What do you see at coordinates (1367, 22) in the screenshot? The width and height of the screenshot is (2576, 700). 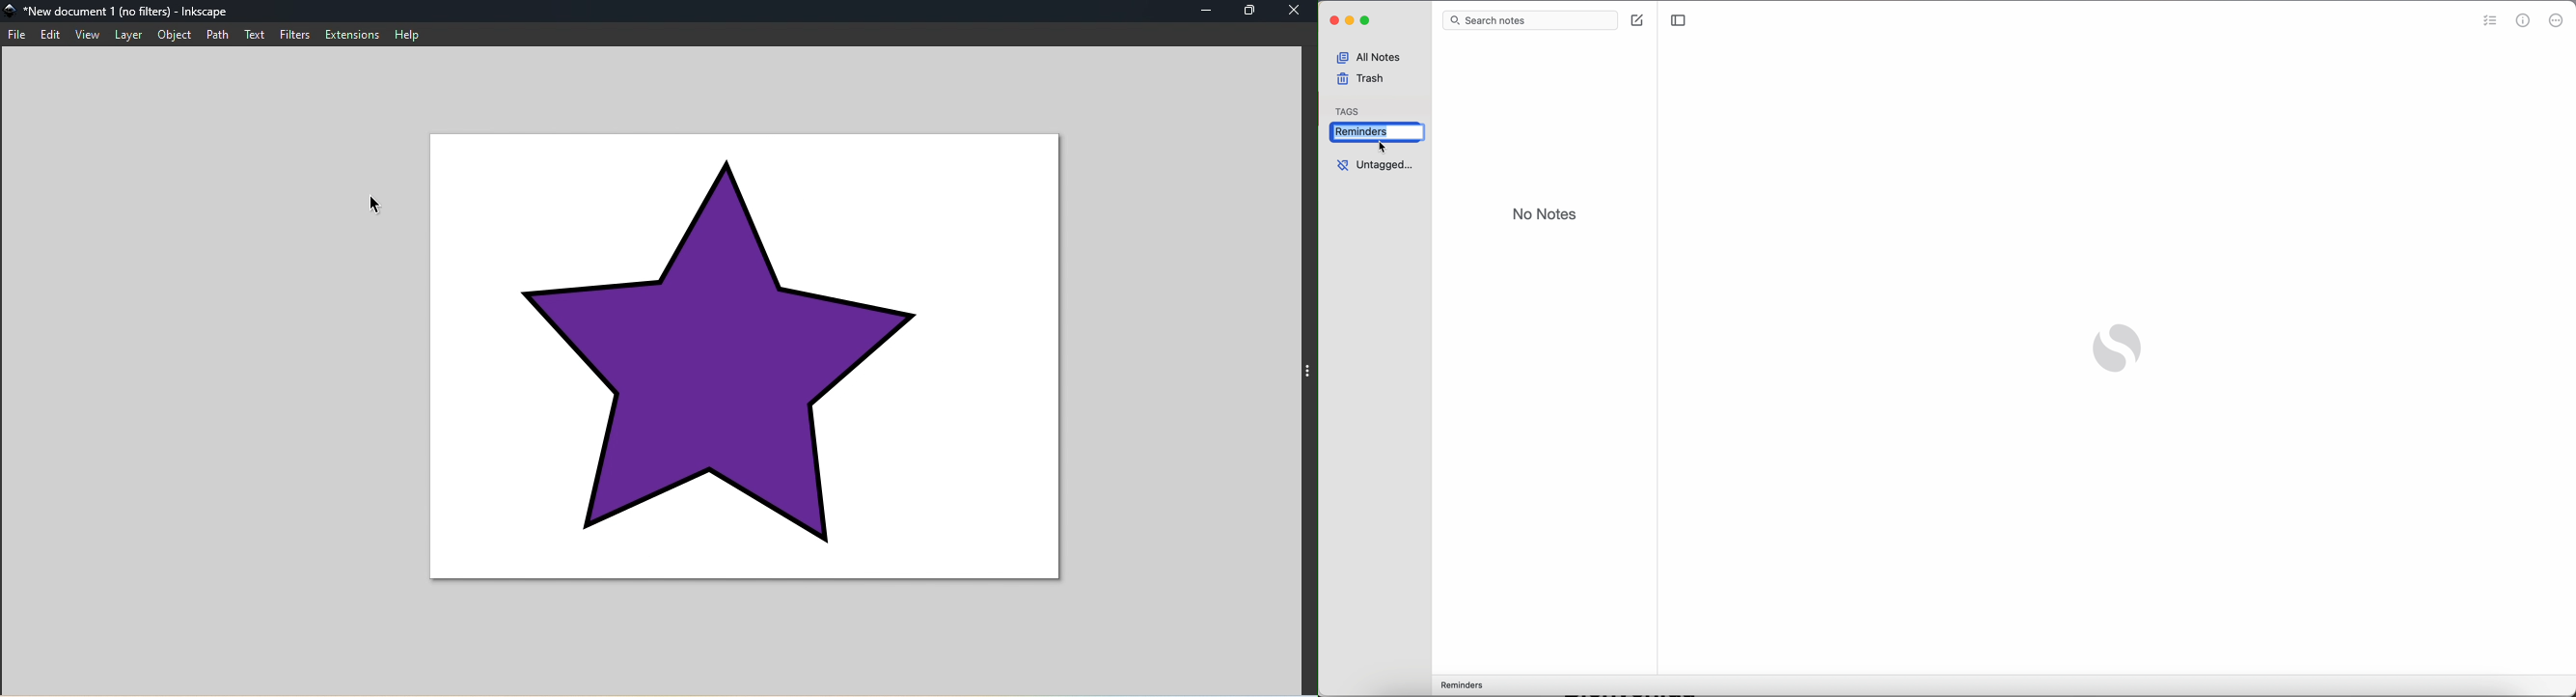 I see `maximize Simplenote` at bounding box center [1367, 22].